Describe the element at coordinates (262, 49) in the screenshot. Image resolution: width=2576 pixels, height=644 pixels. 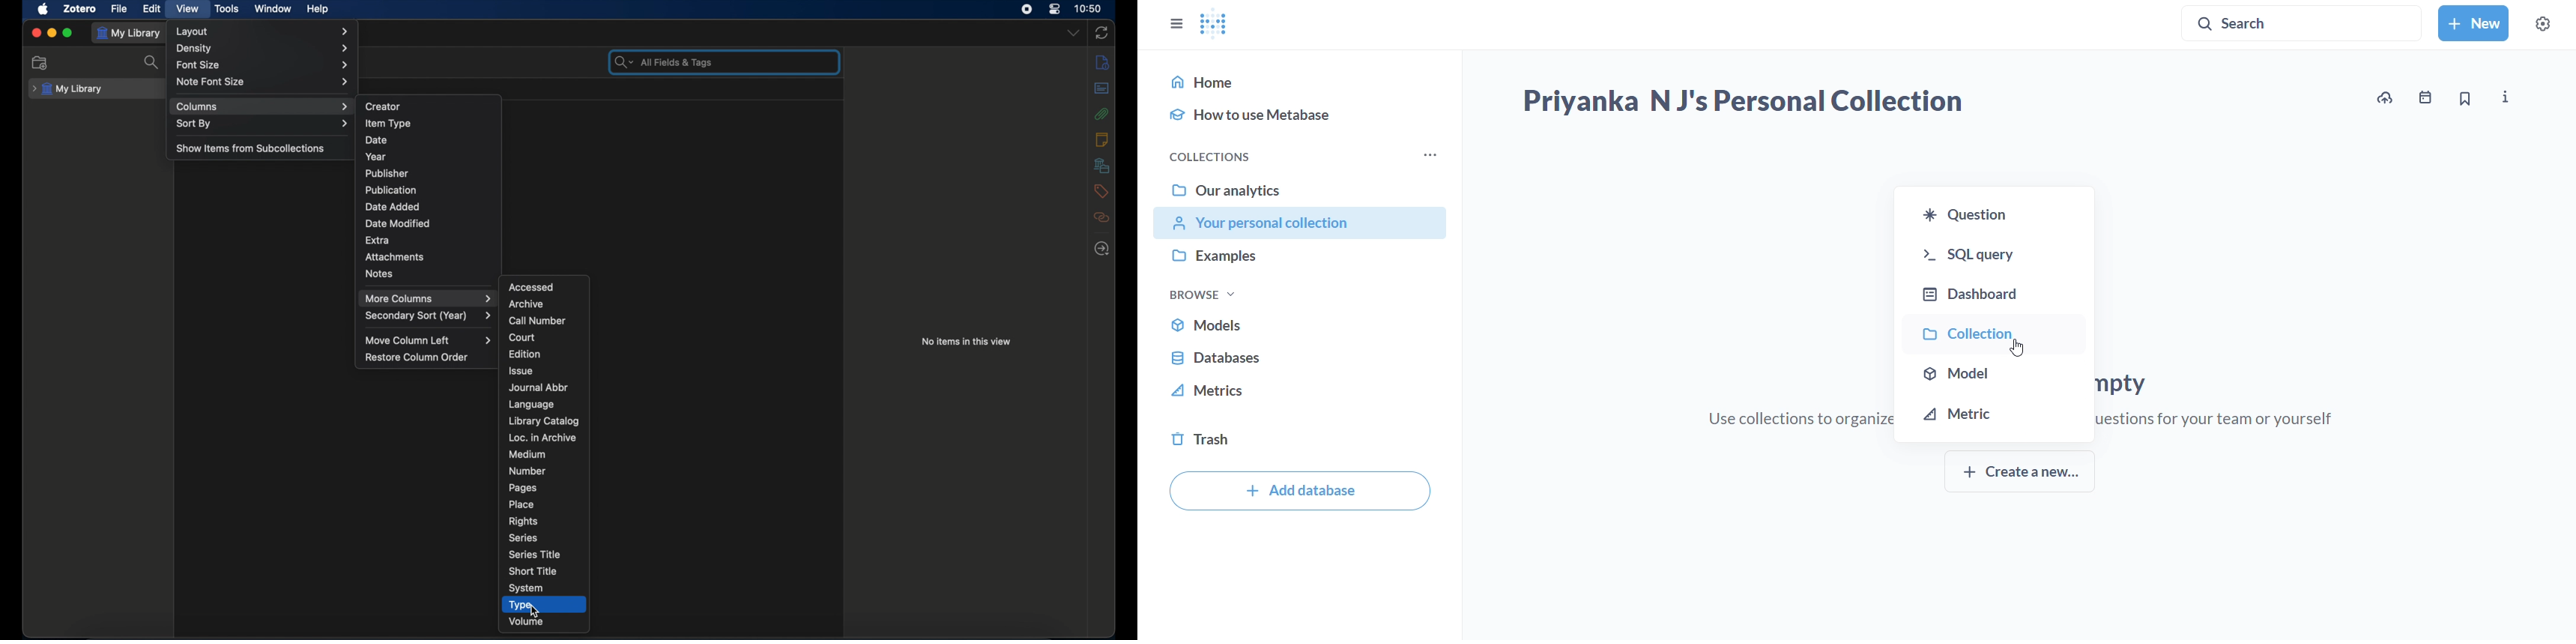
I see `density` at that location.